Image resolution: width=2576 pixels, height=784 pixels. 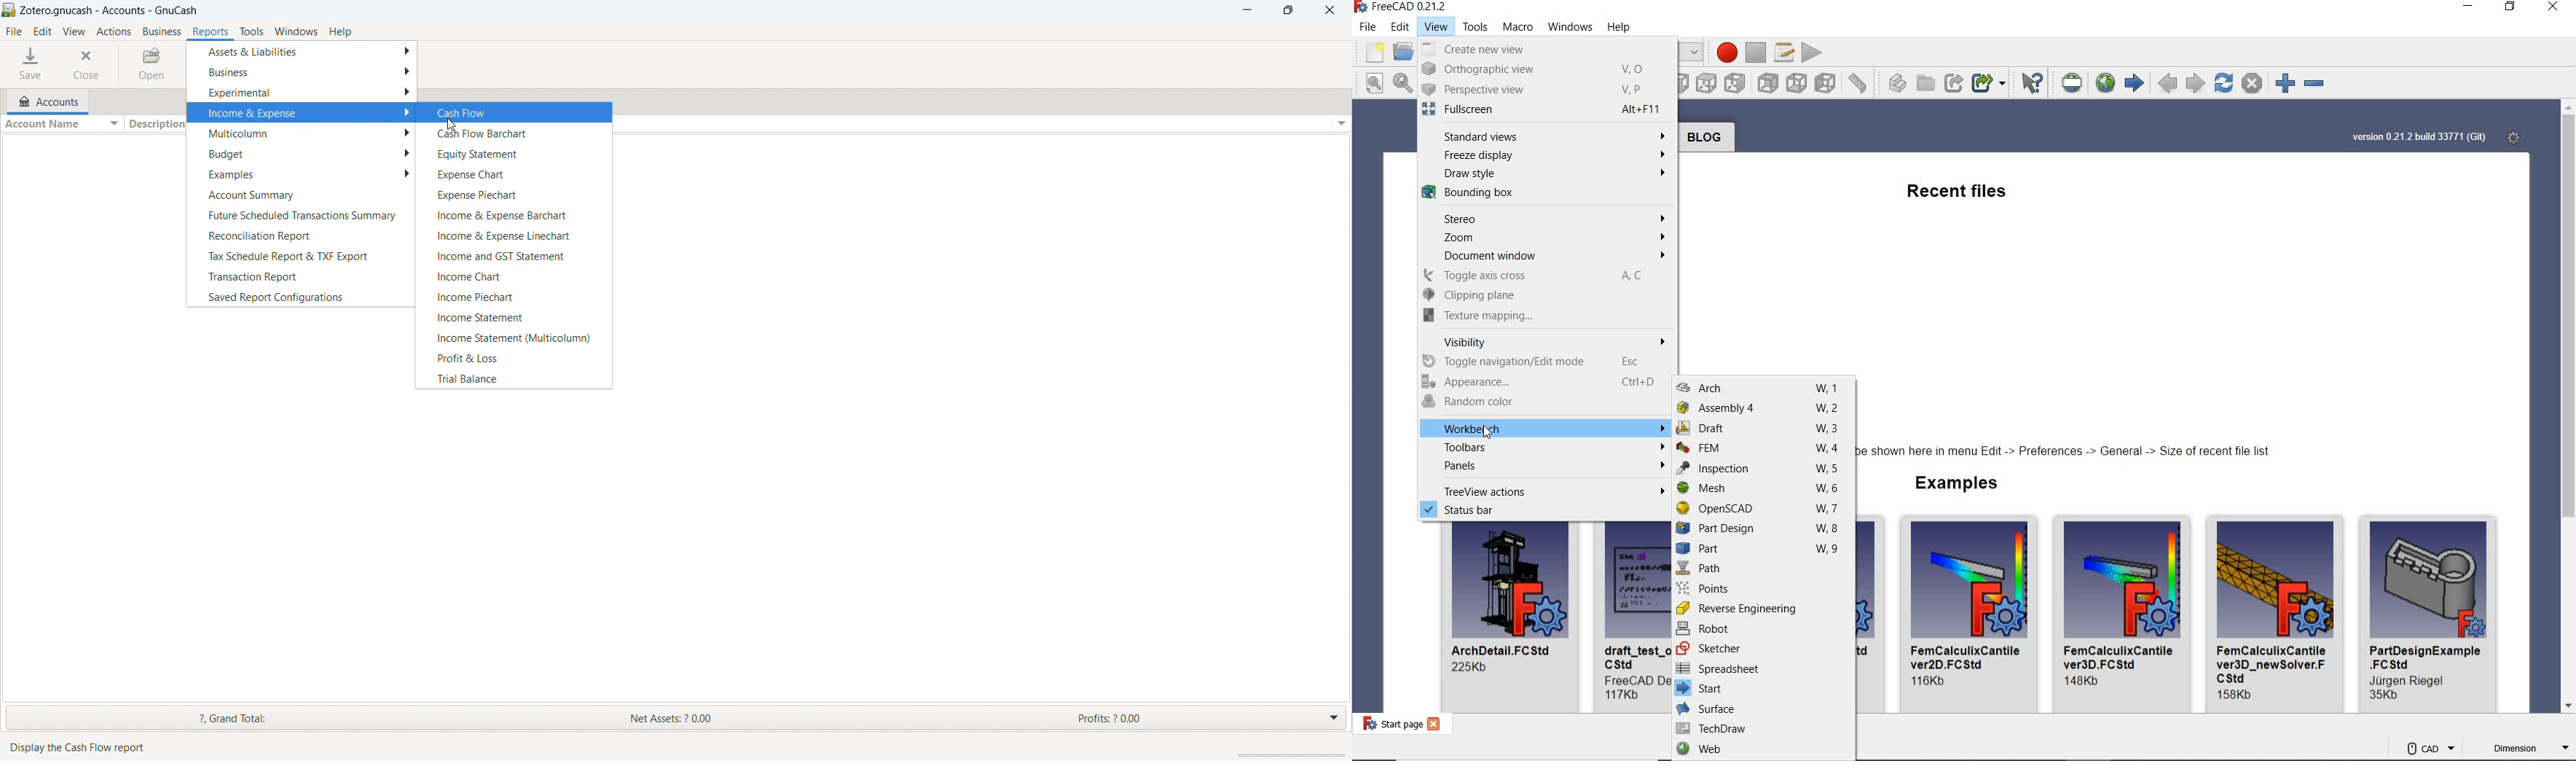 What do you see at coordinates (2318, 86) in the screenshot?
I see `zoom out` at bounding box center [2318, 86].